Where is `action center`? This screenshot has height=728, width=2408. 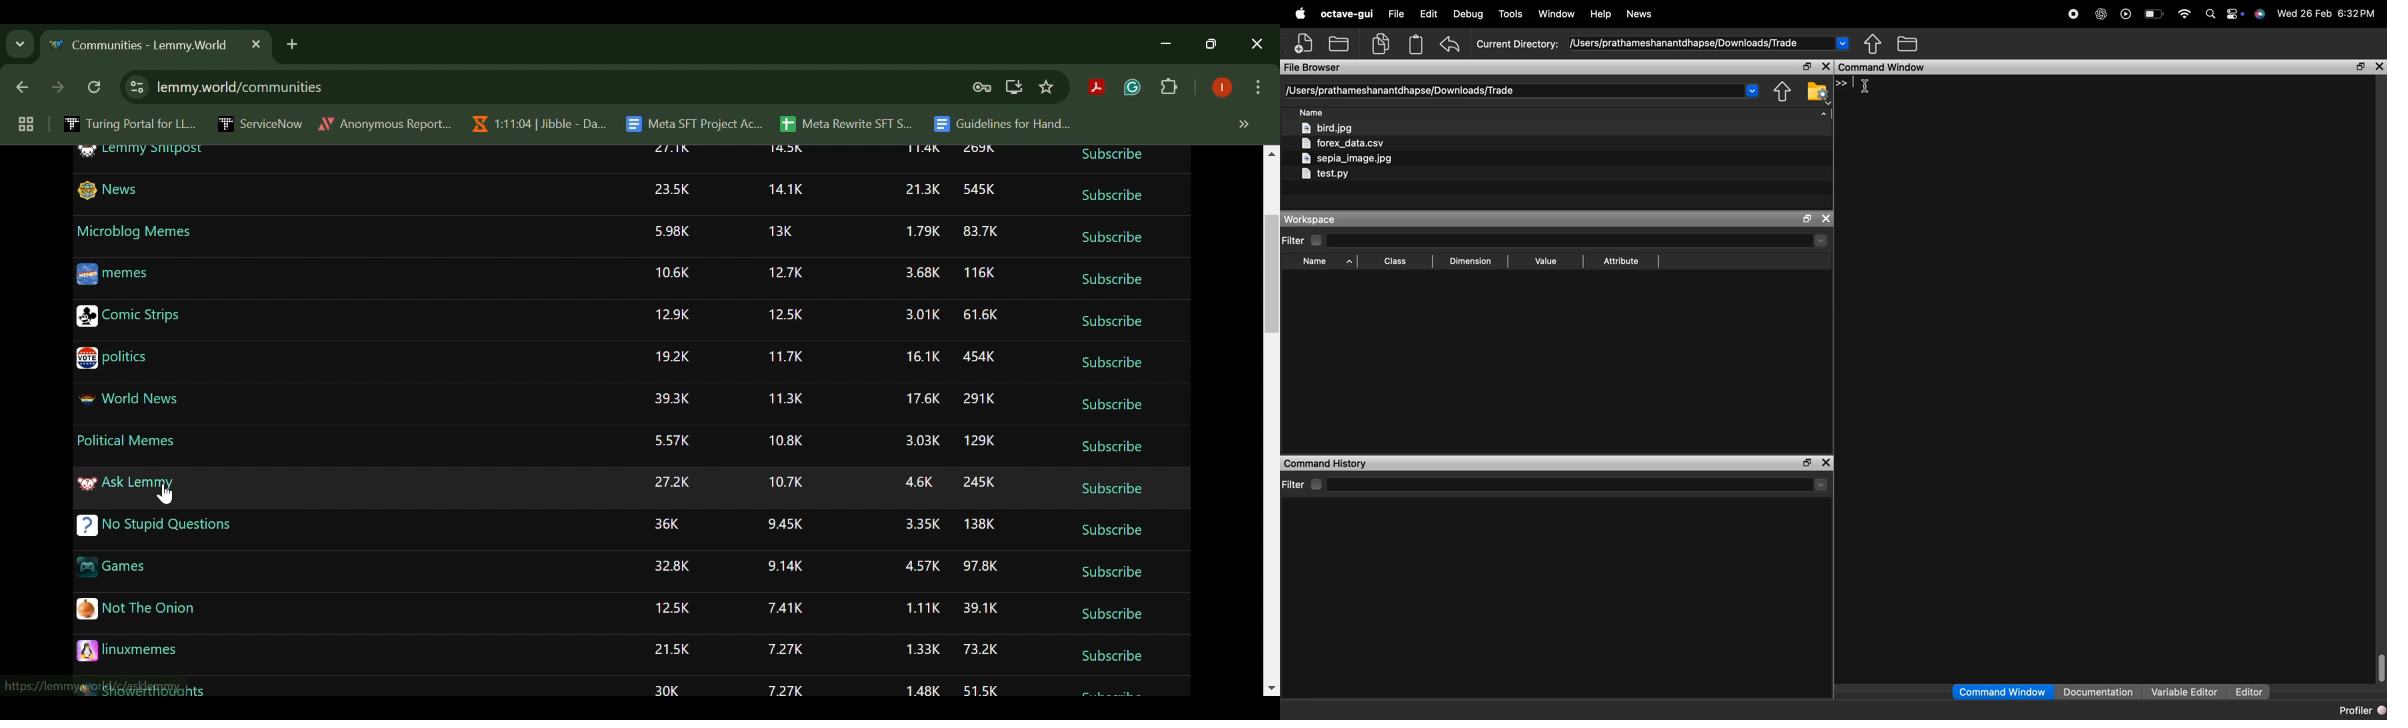 action center is located at coordinates (2236, 14).